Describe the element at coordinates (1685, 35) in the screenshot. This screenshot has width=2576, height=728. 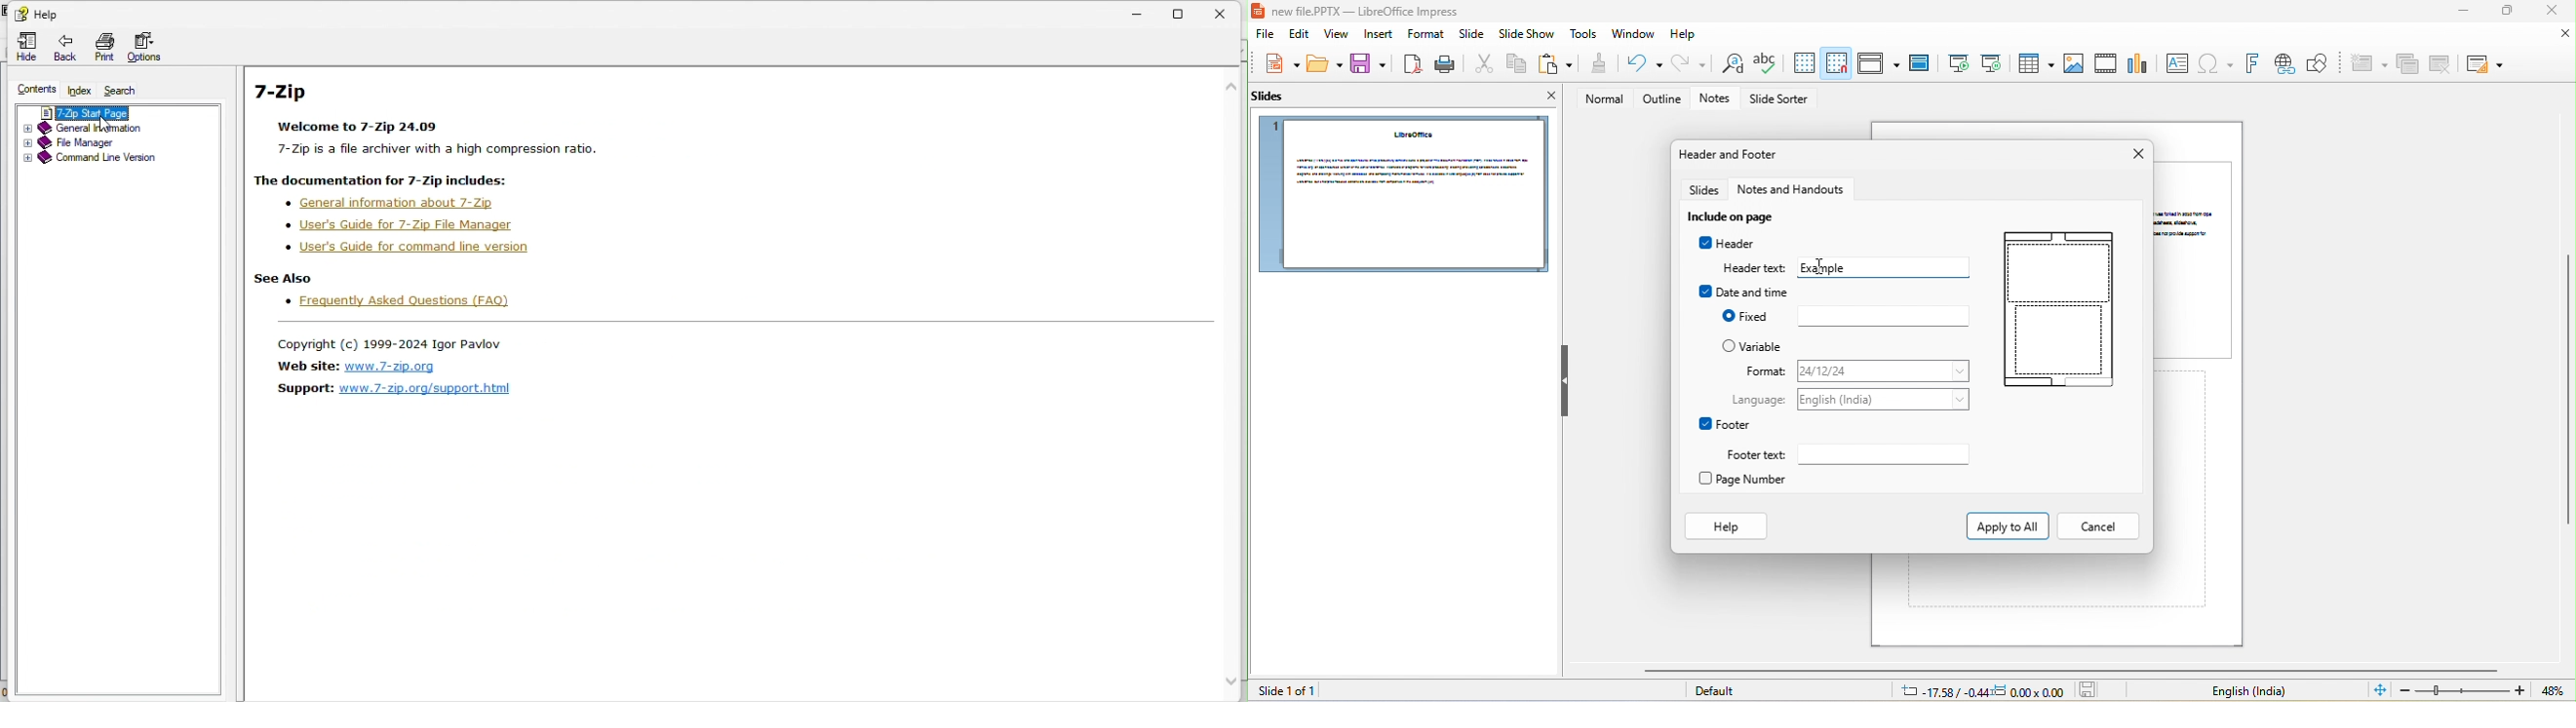
I see `help` at that location.